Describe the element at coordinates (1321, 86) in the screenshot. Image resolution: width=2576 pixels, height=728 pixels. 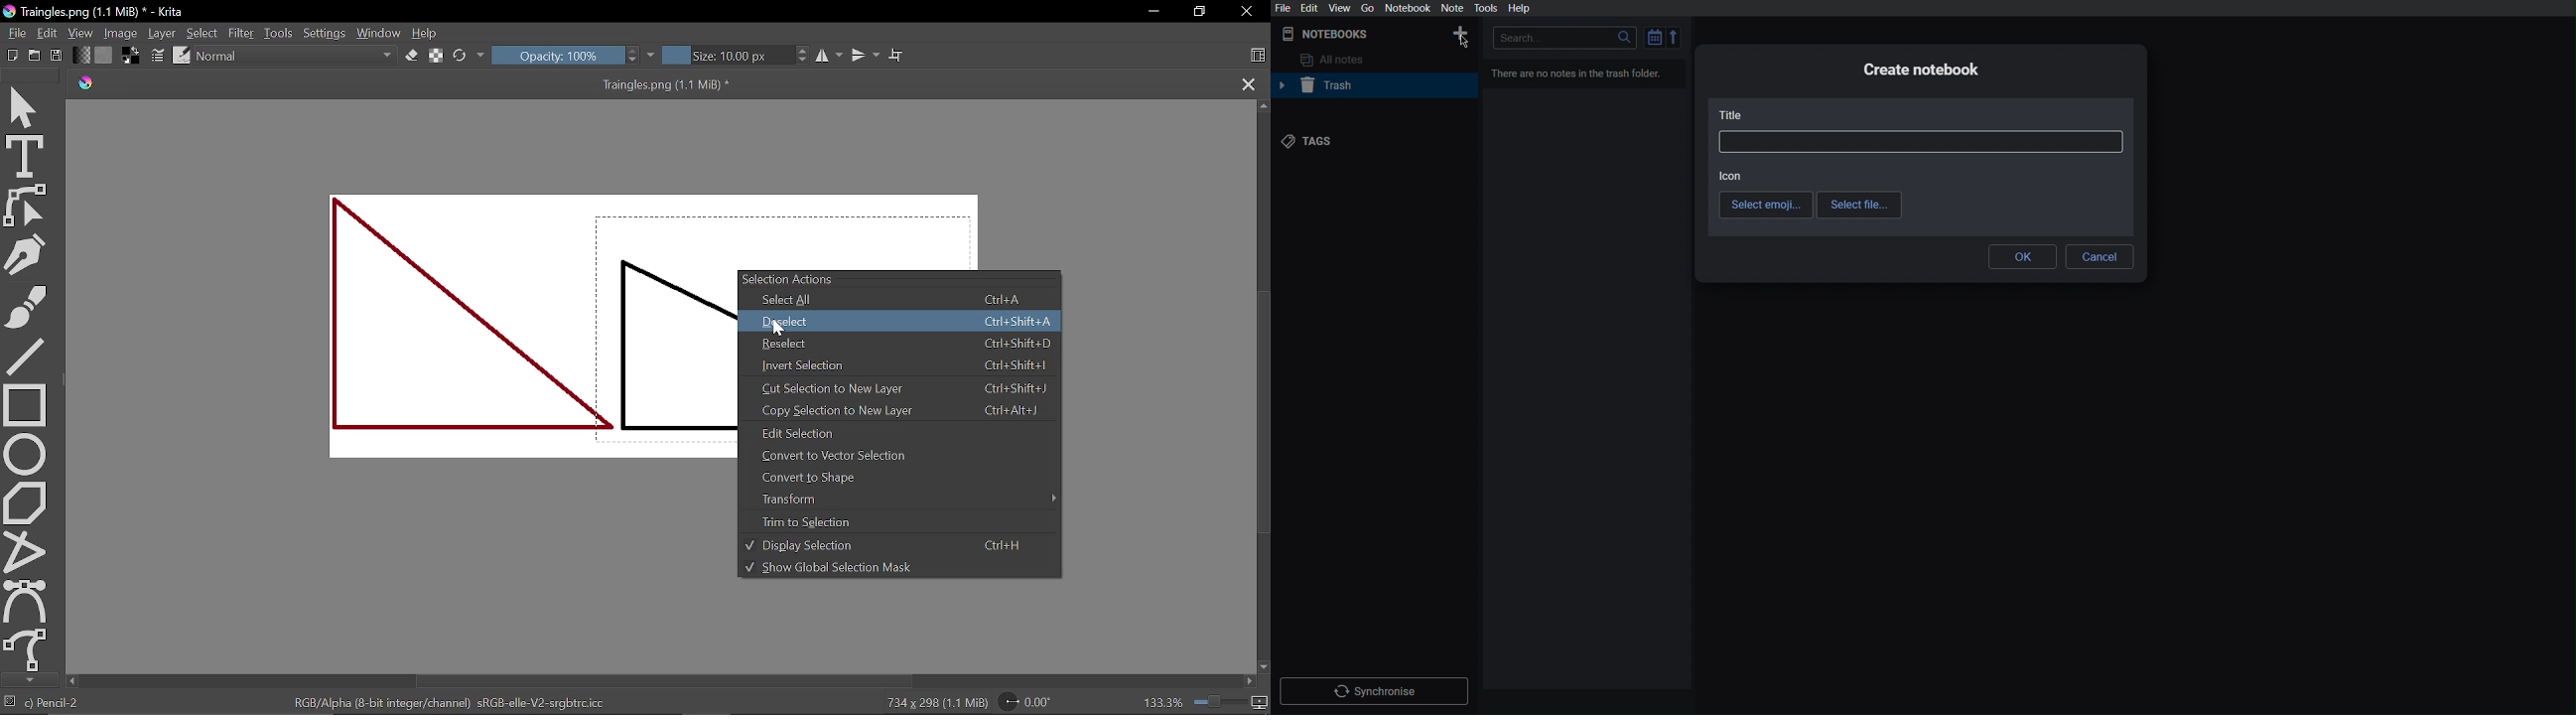
I see `Trash` at that location.